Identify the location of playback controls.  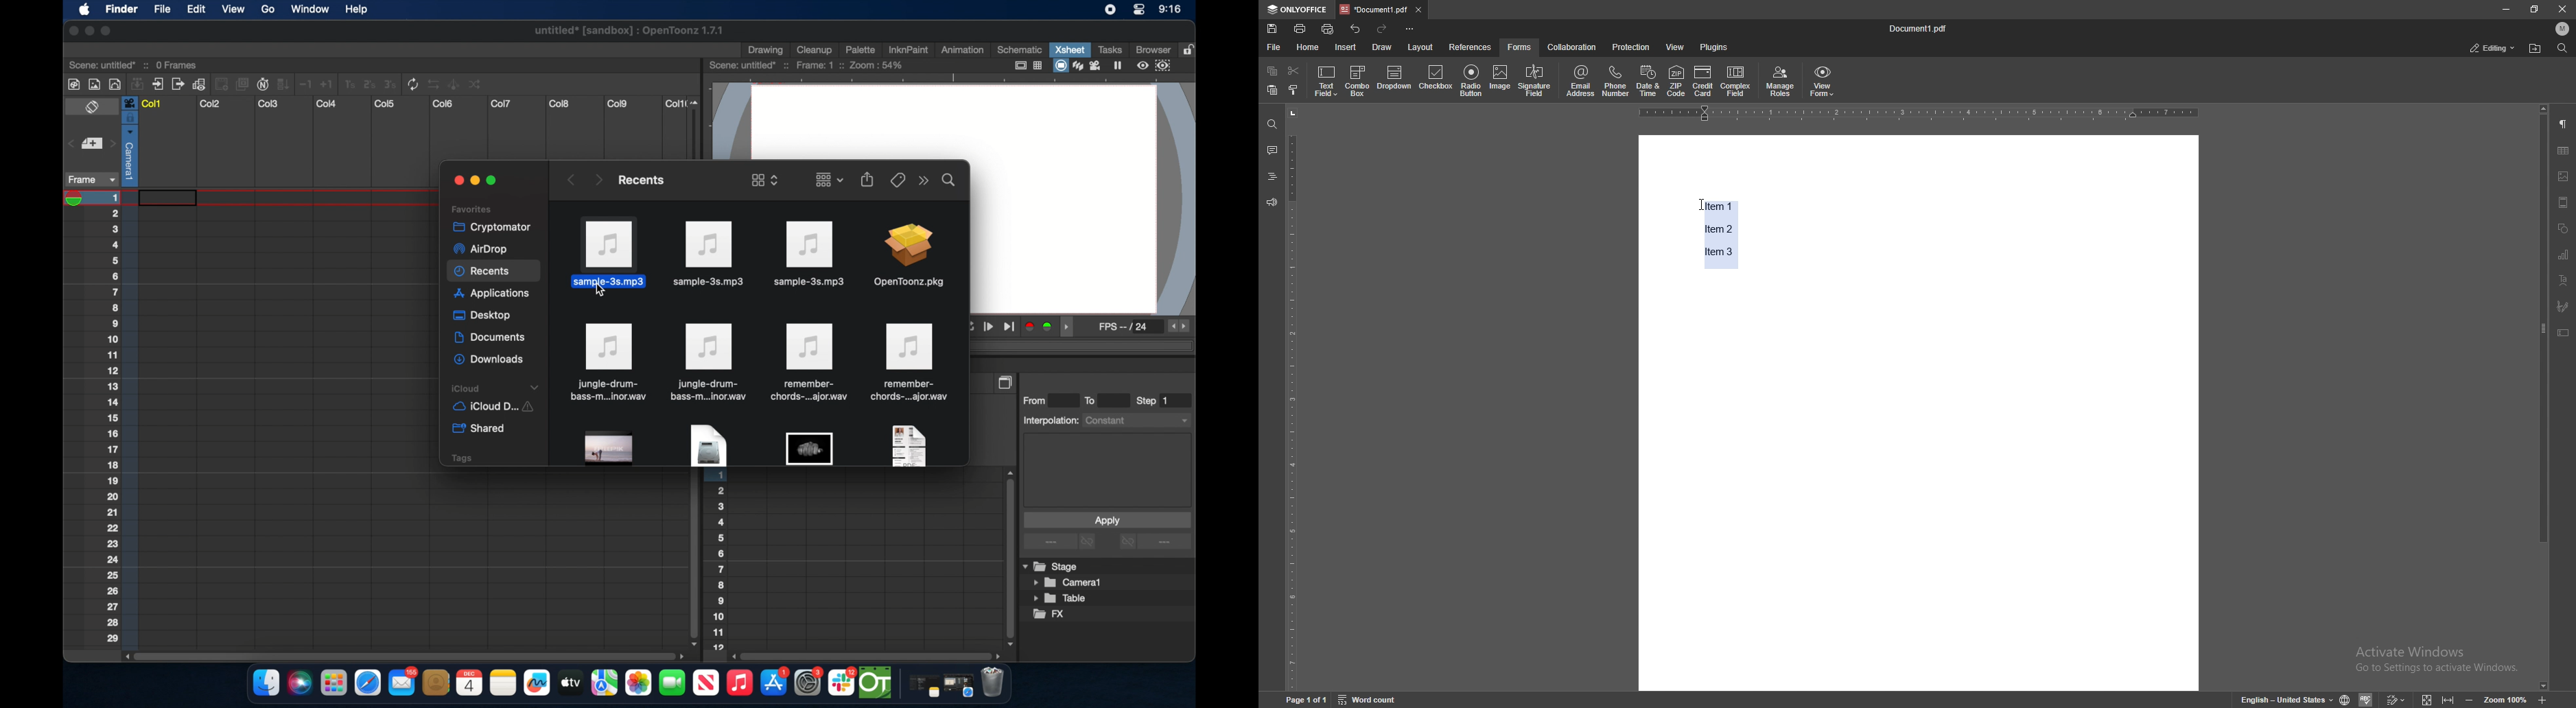
(993, 327).